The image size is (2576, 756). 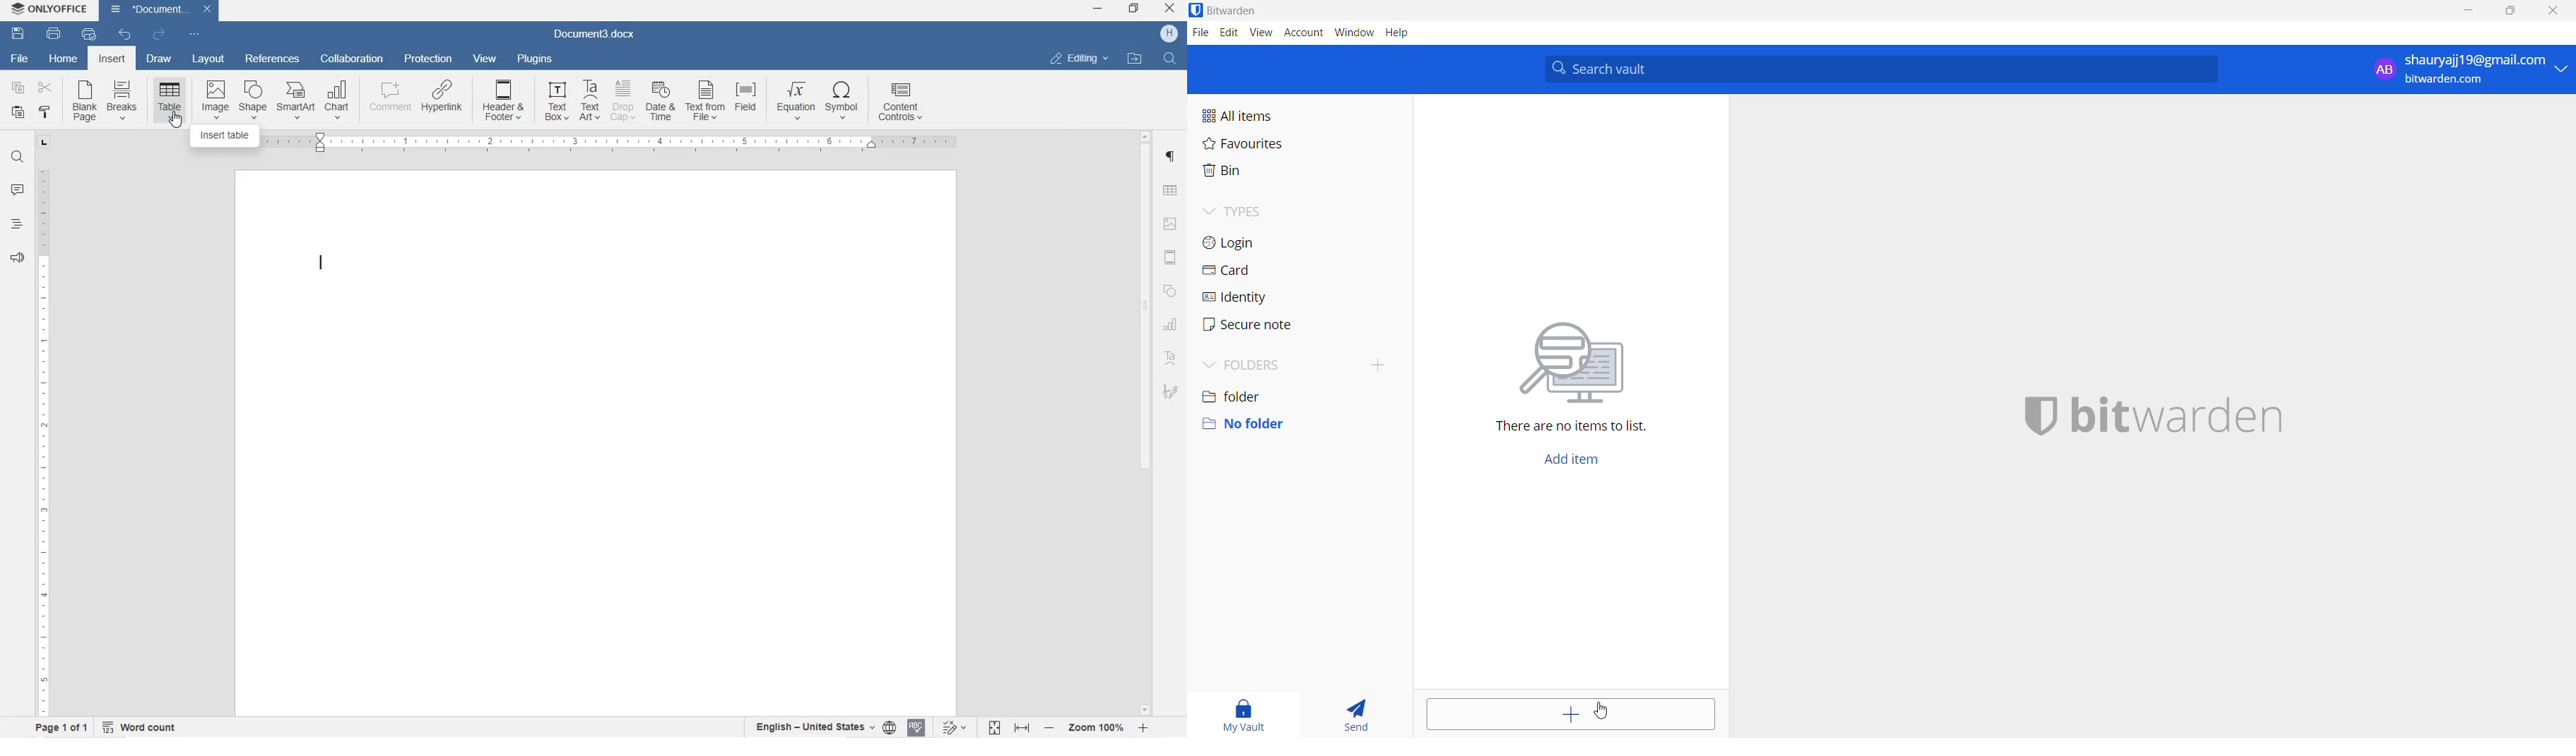 What do you see at coordinates (902, 104) in the screenshot?
I see `CONTENT CONTROLS` at bounding box center [902, 104].